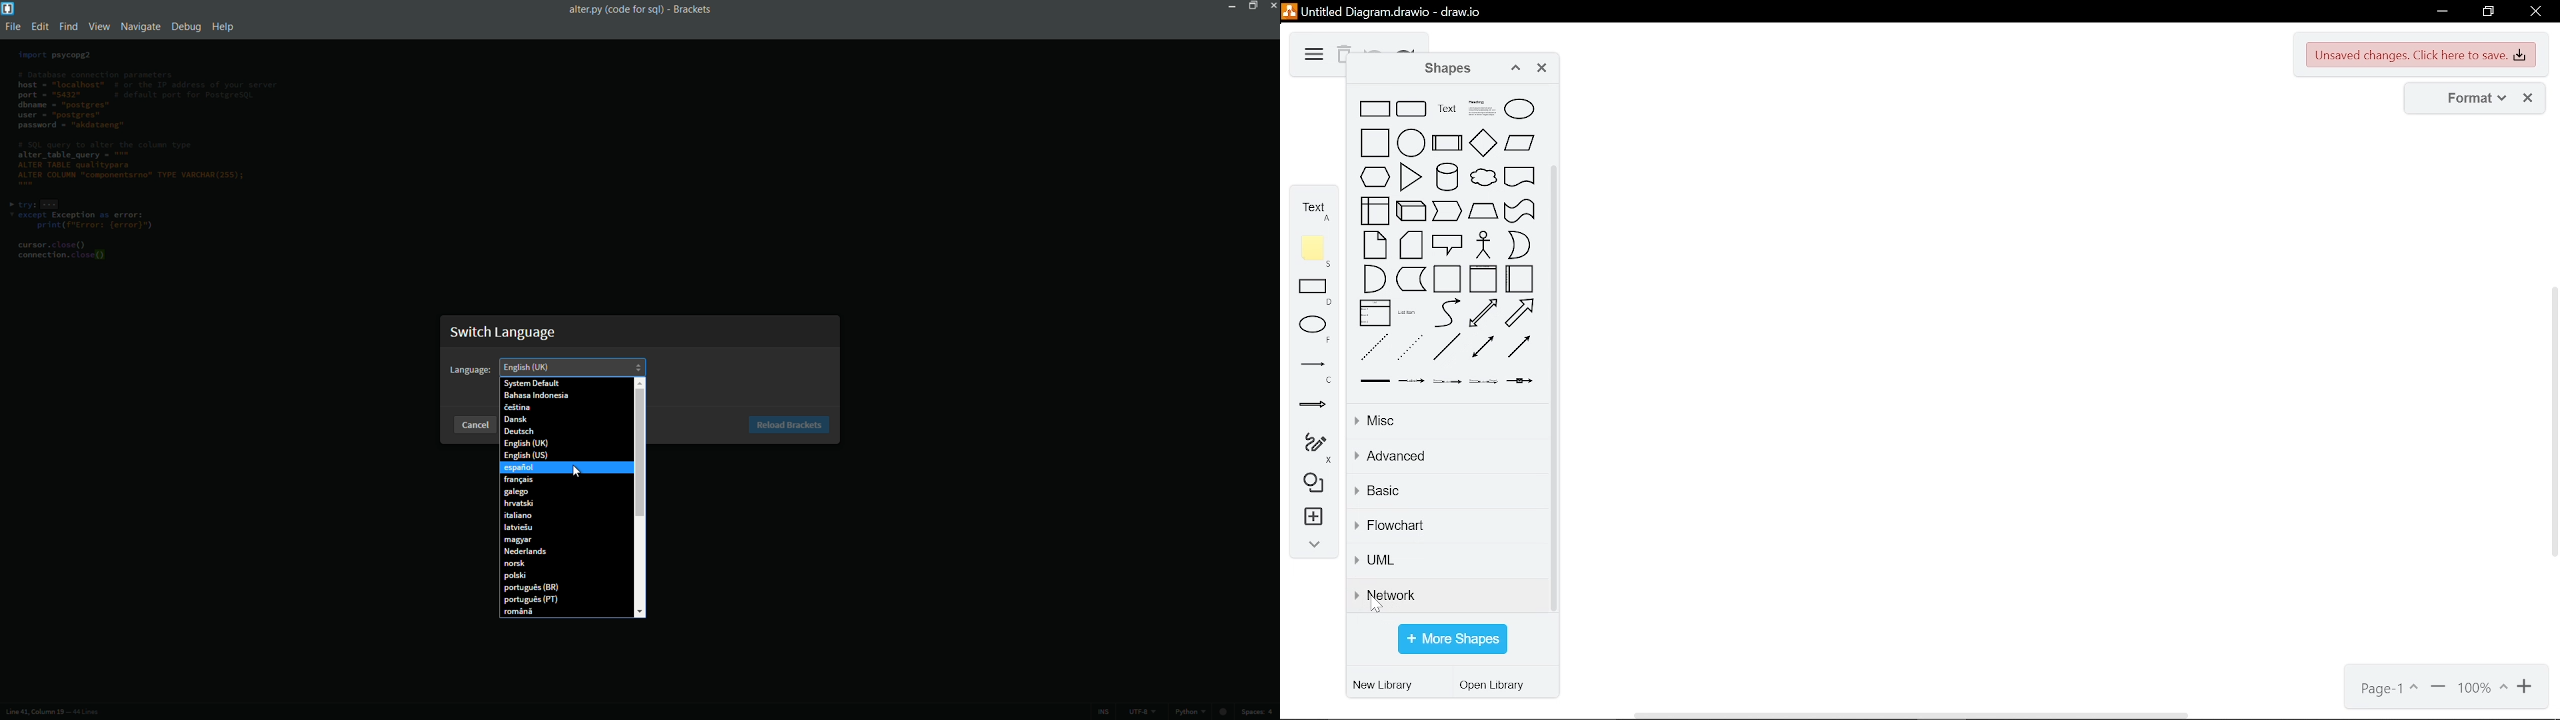 The width and height of the screenshot is (2576, 728). What do you see at coordinates (567, 419) in the screenshot?
I see `Dansk` at bounding box center [567, 419].